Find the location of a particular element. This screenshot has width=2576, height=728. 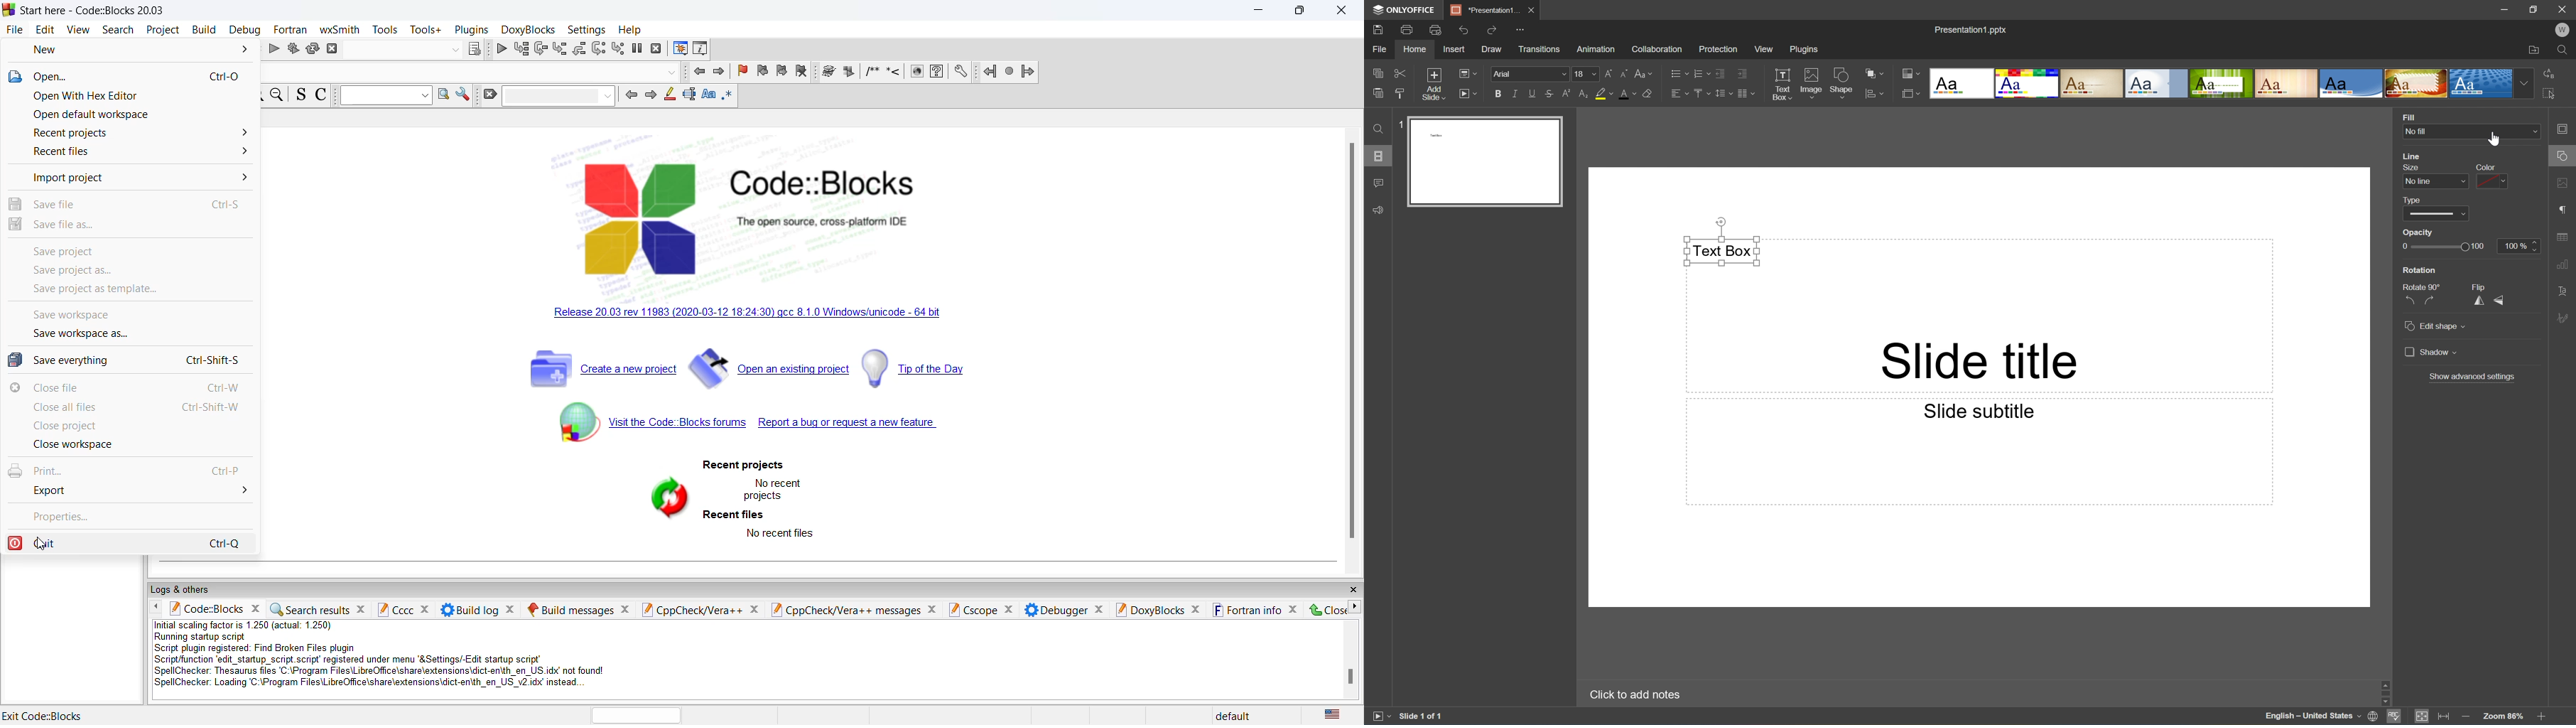

codeblock pane is located at coordinates (214, 610).